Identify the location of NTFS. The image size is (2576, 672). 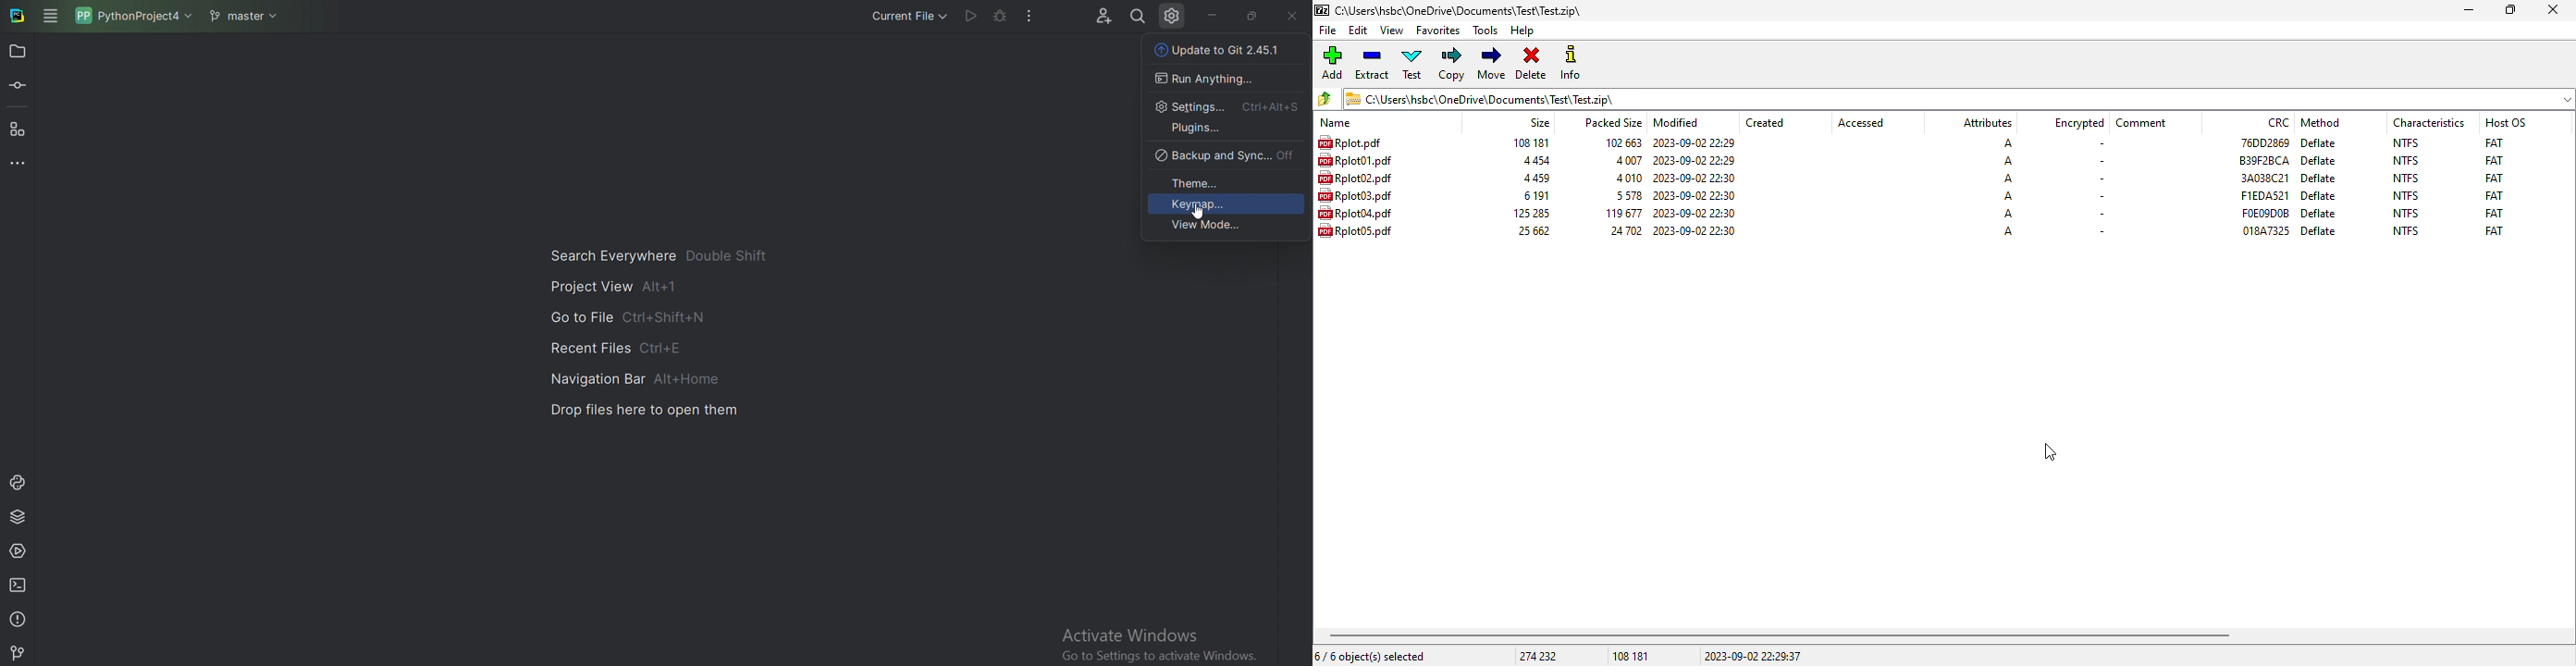
(2406, 178).